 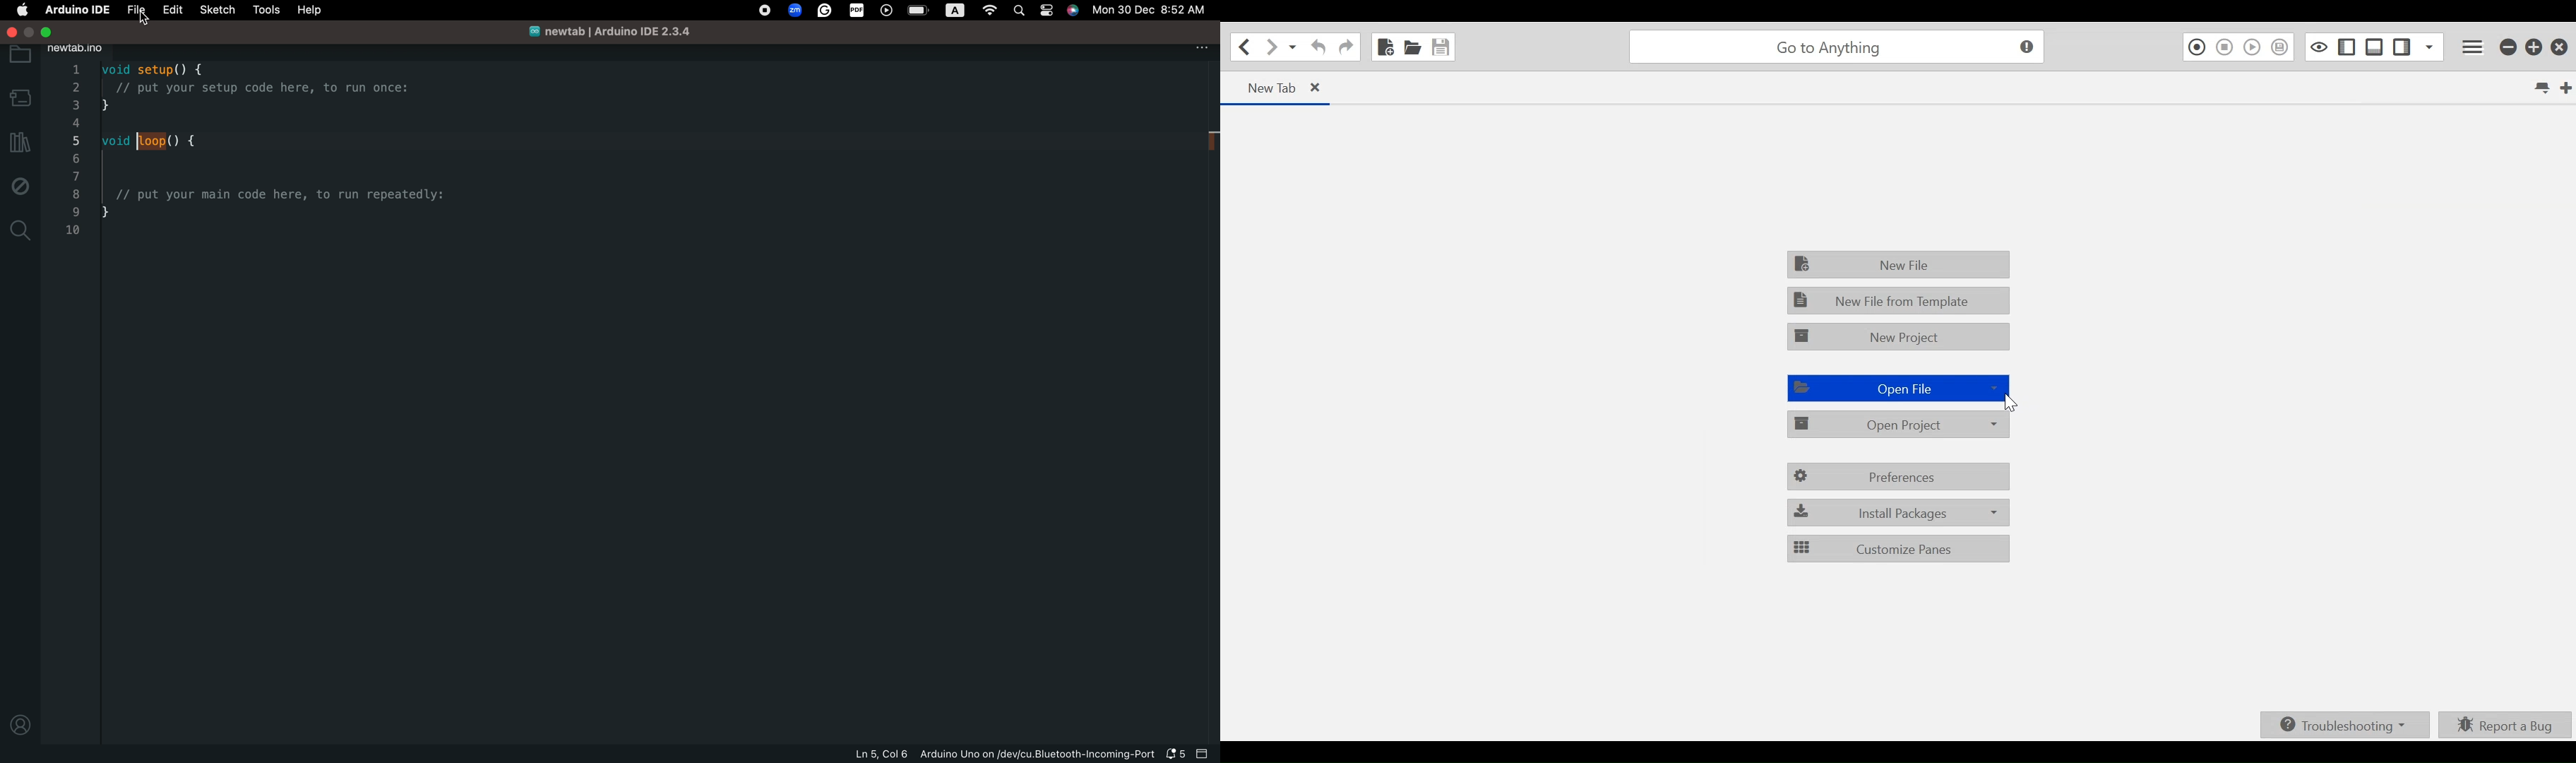 What do you see at coordinates (2508, 726) in the screenshot?
I see `Report a bug` at bounding box center [2508, 726].